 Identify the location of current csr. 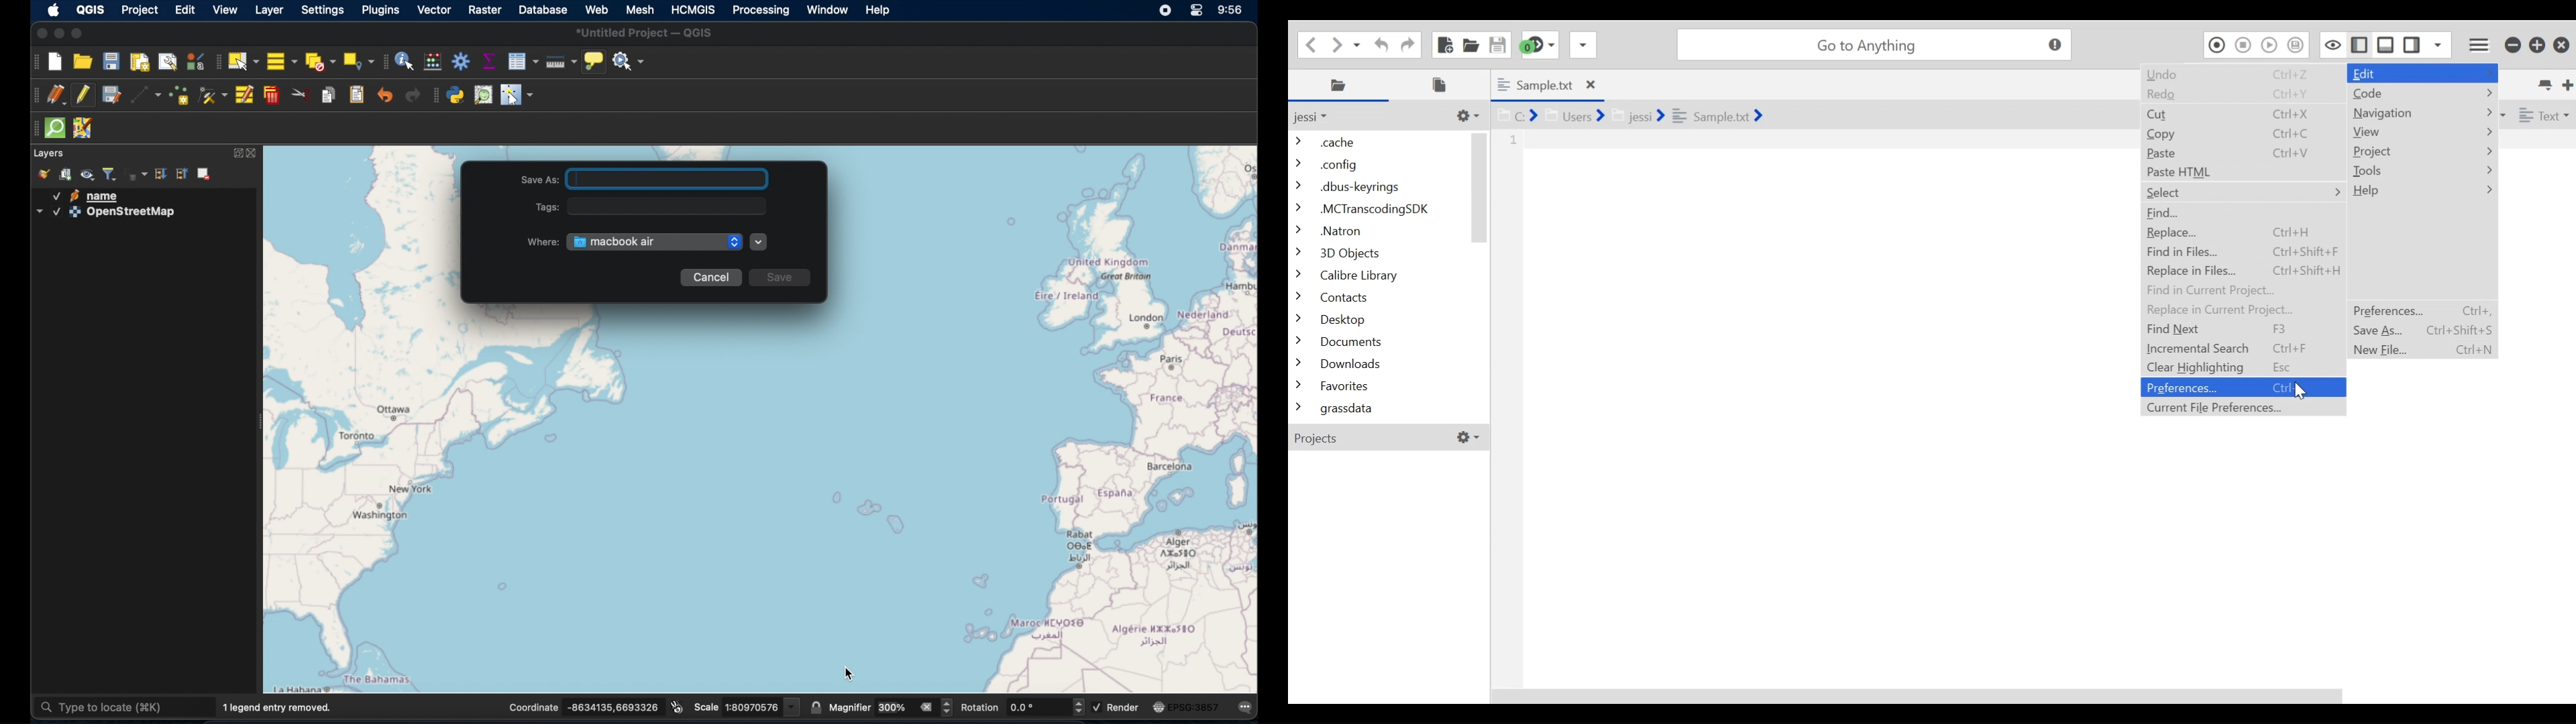
(1186, 707).